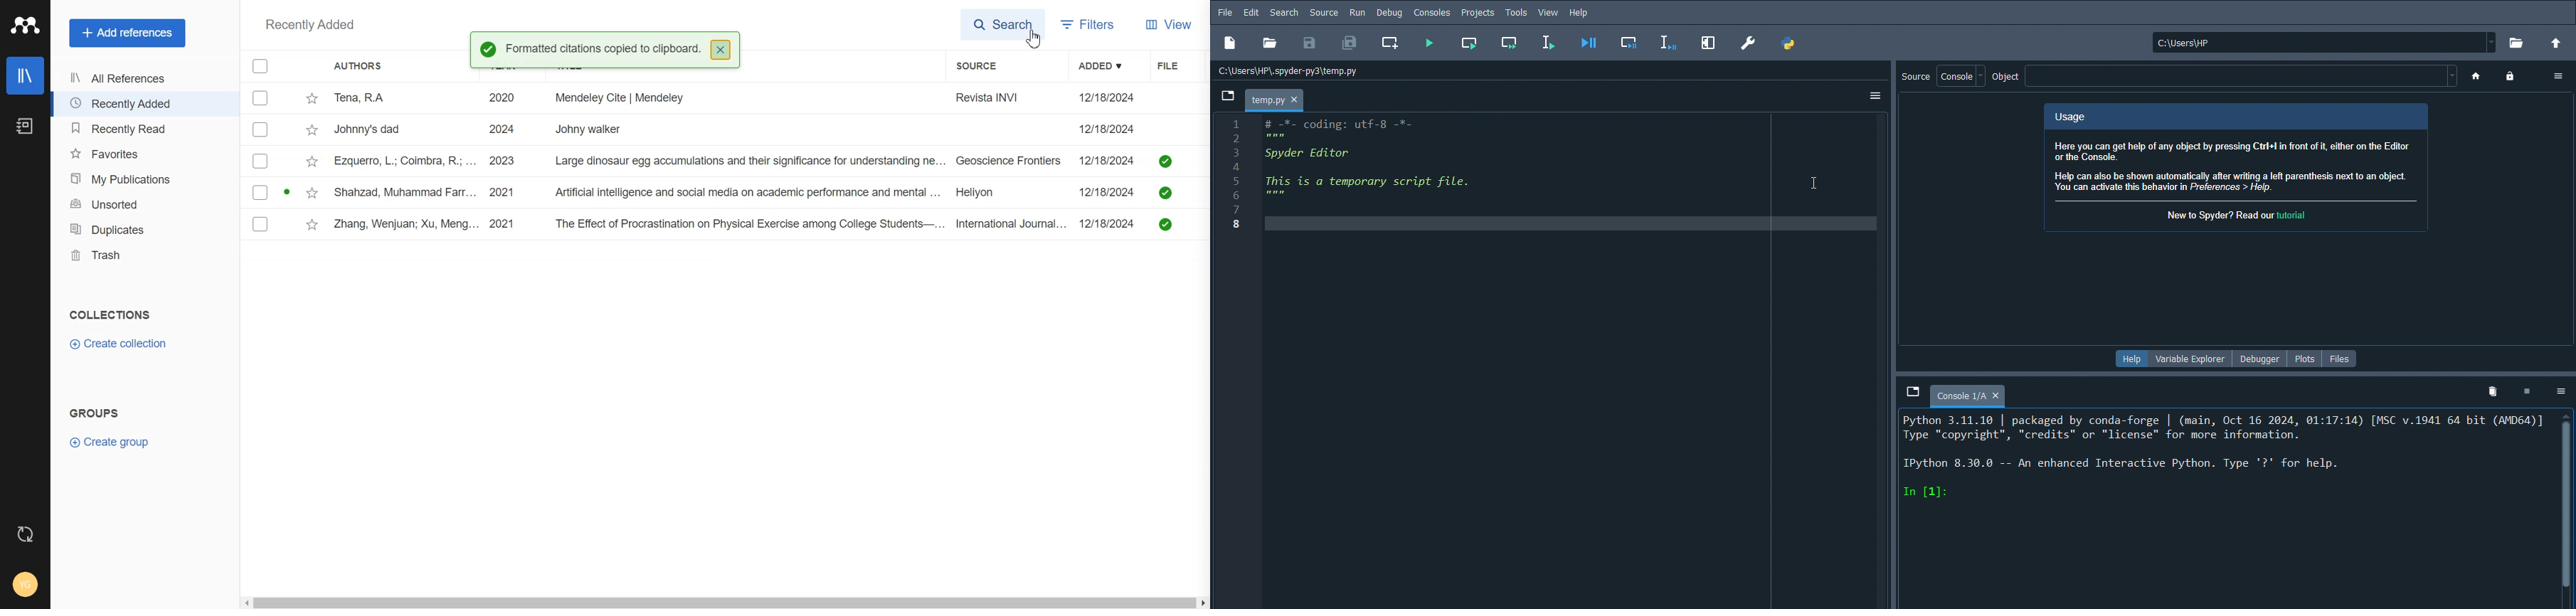 This screenshot has width=2576, height=616. What do you see at coordinates (1349, 43) in the screenshot?
I see `Save all files` at bounding box center [1349, 43].